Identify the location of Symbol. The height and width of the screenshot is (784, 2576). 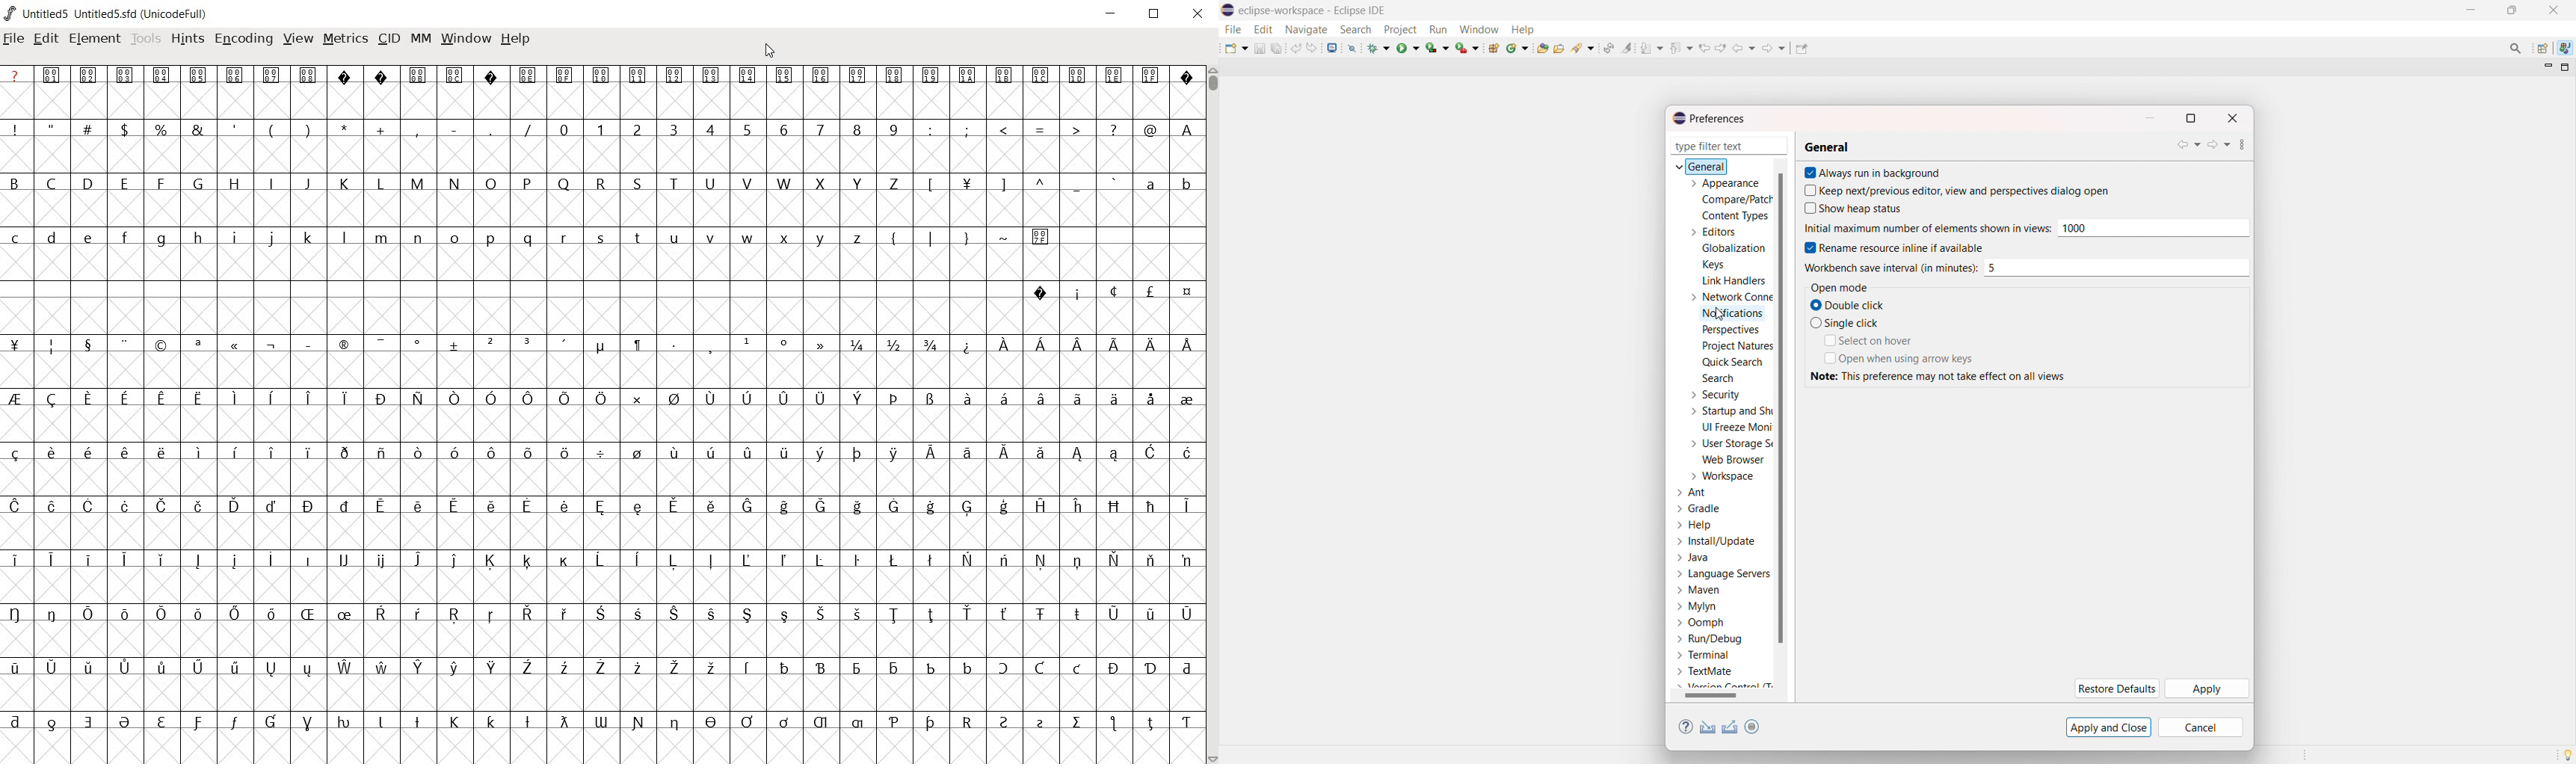
(1186, 342).